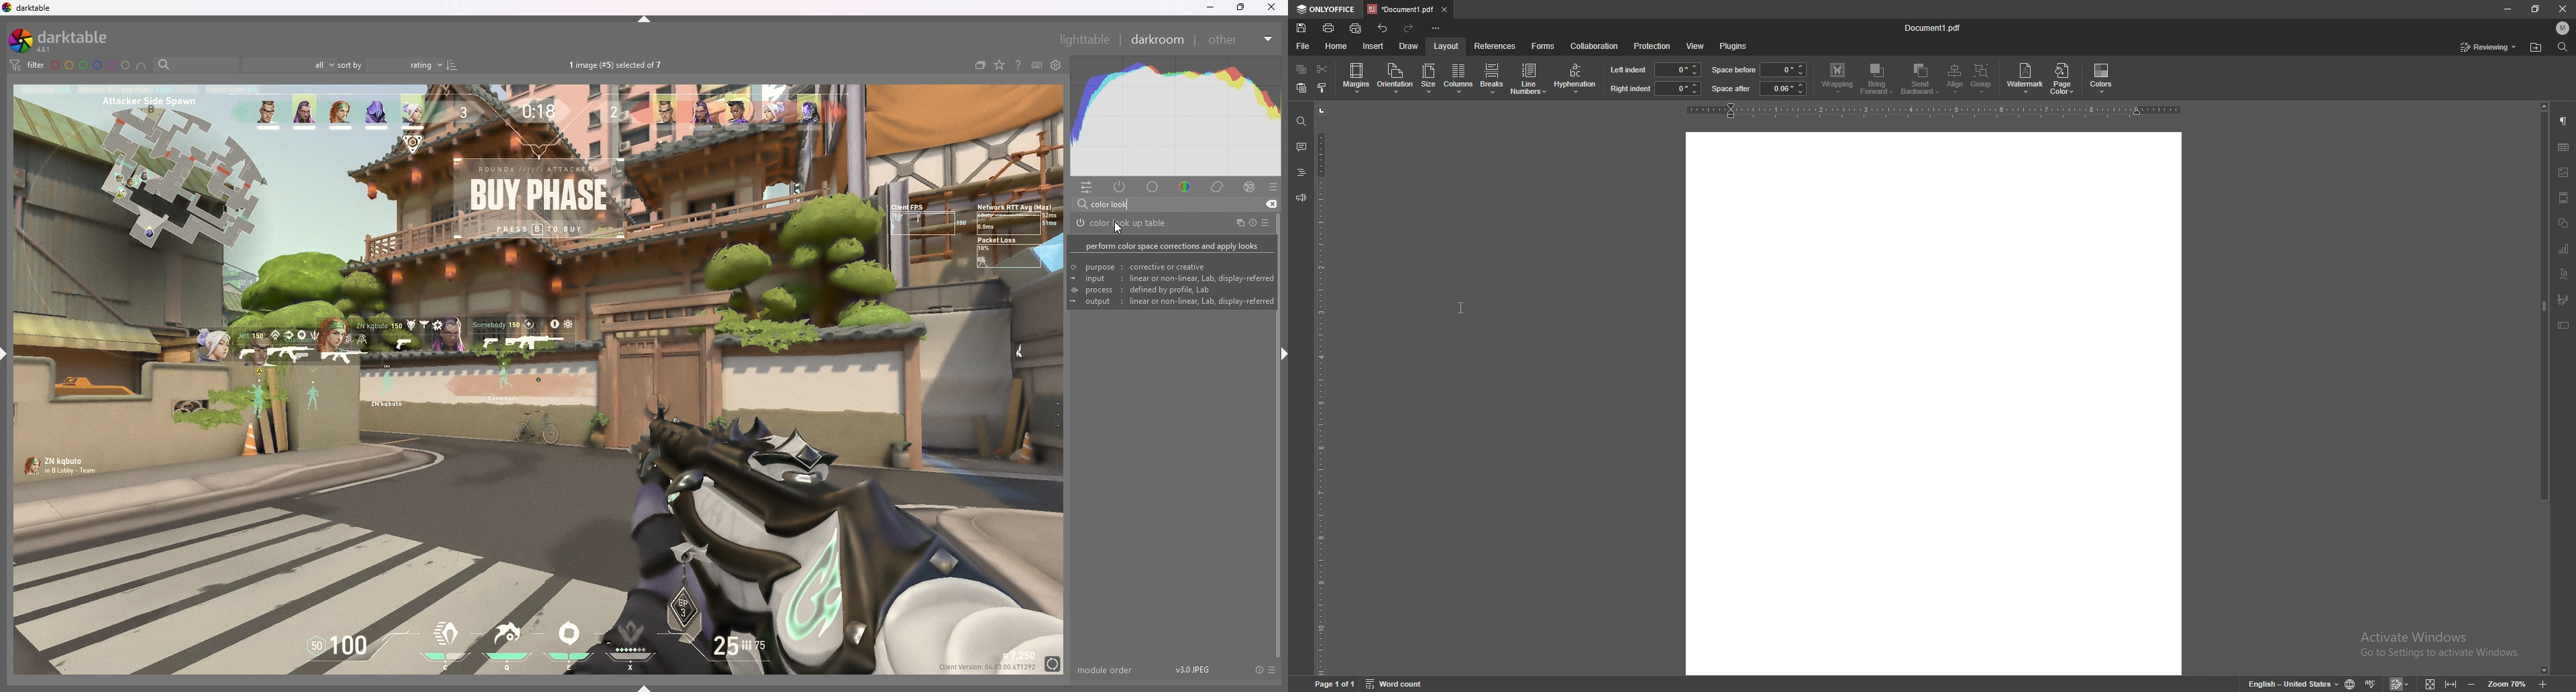 Image resolution: width=2576 pixels, height=700 pixels. What do you see at coordinates (2565, 274) in the screenshot?
I see `text art` at bounding box center [2565, 274].